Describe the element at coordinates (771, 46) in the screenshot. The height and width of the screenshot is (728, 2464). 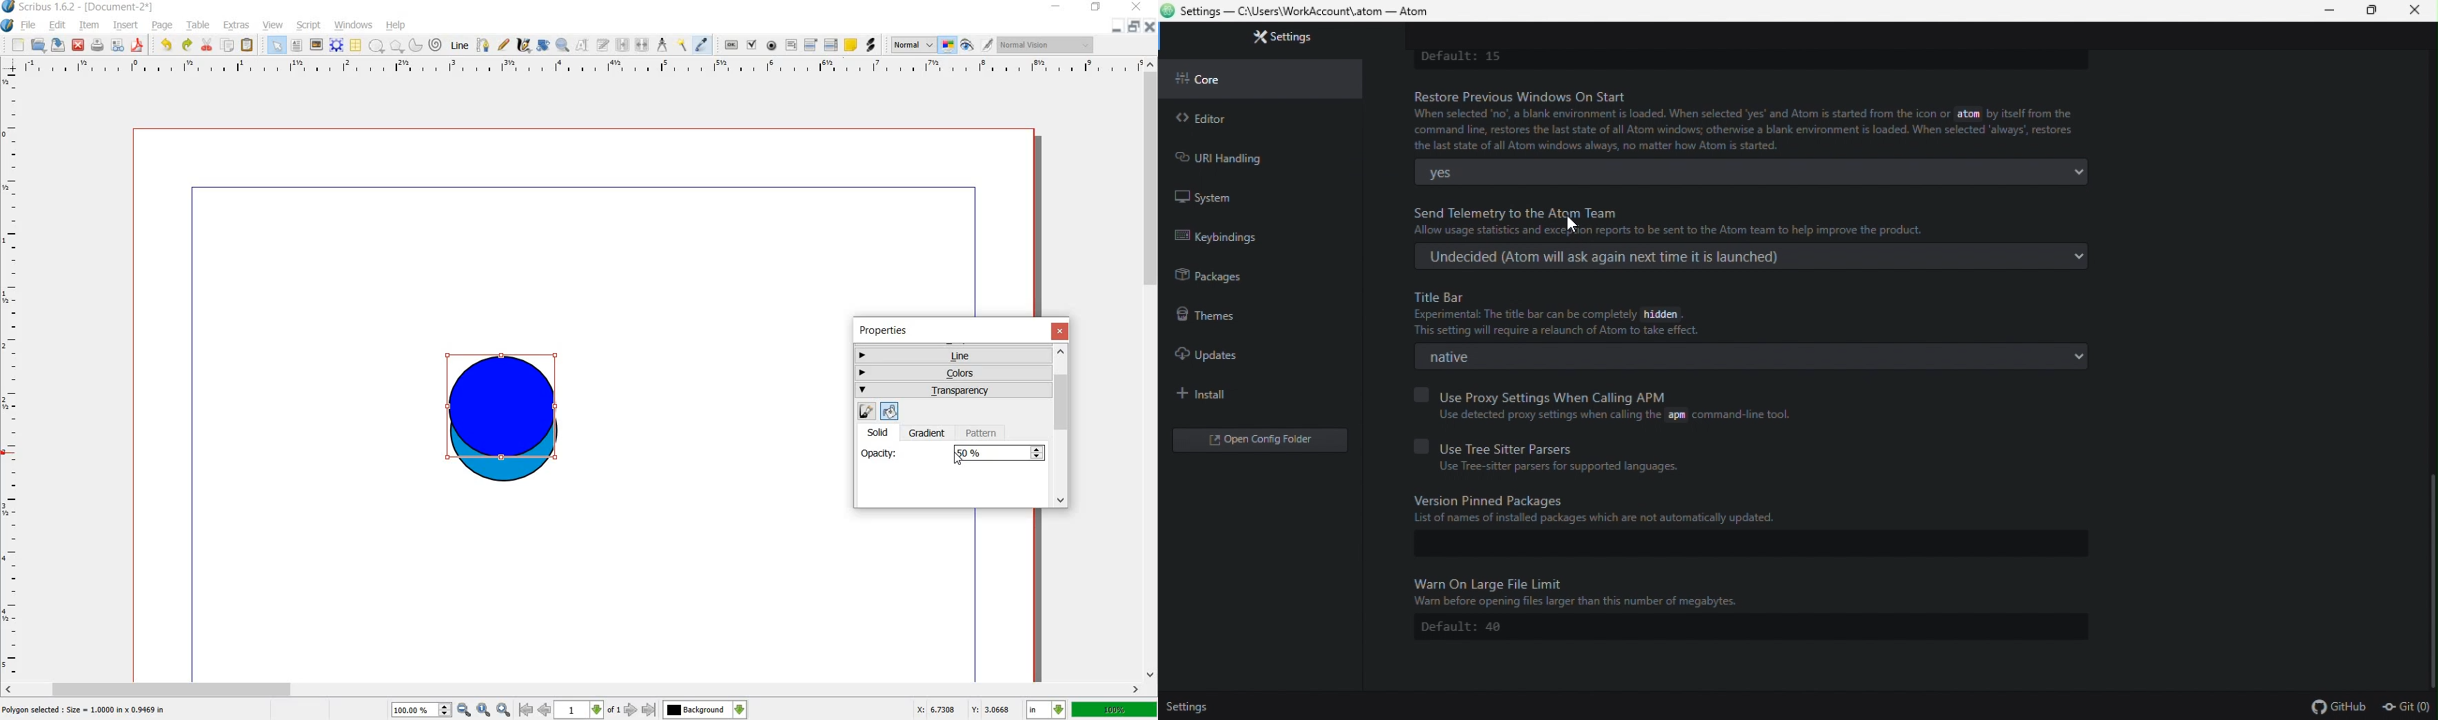
I see `pdf radio button` at that location.